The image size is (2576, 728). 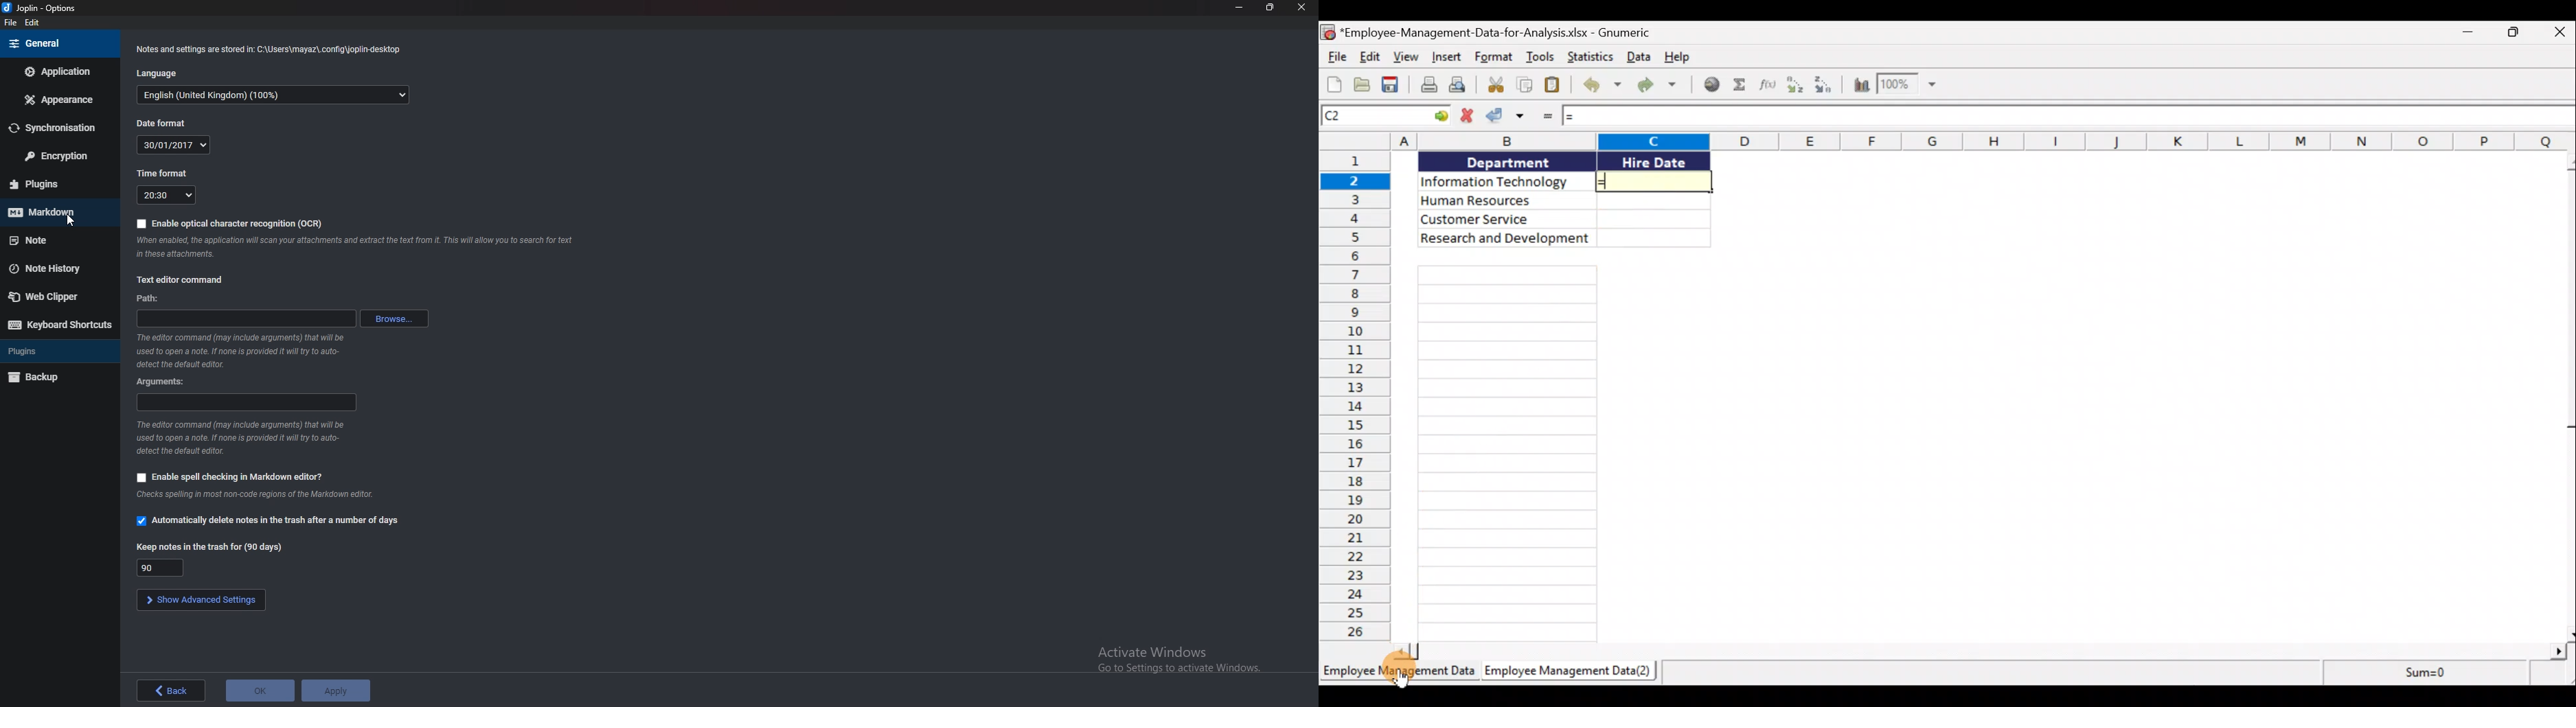 What do you see at coordinates (339, 689) in the screenshot?
I see `apply` at bounding box center [339, 689].